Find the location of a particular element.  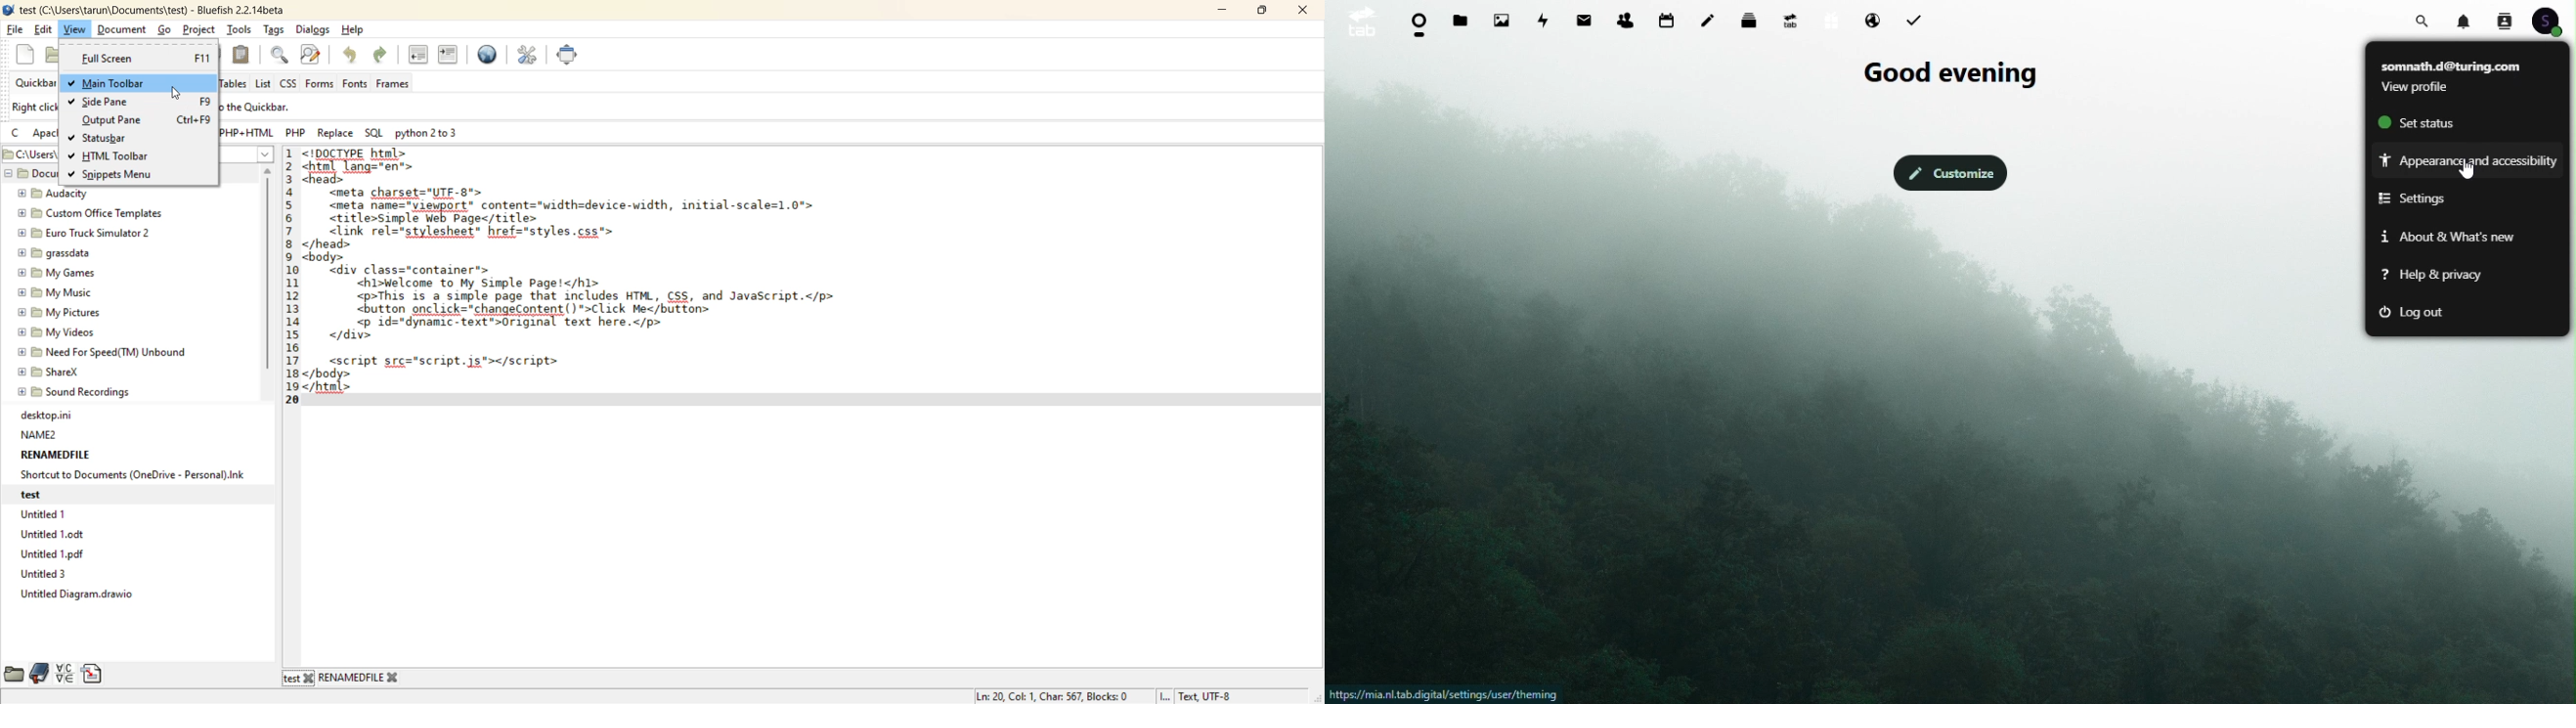

fullscreen is located at coordinates (143, 59).